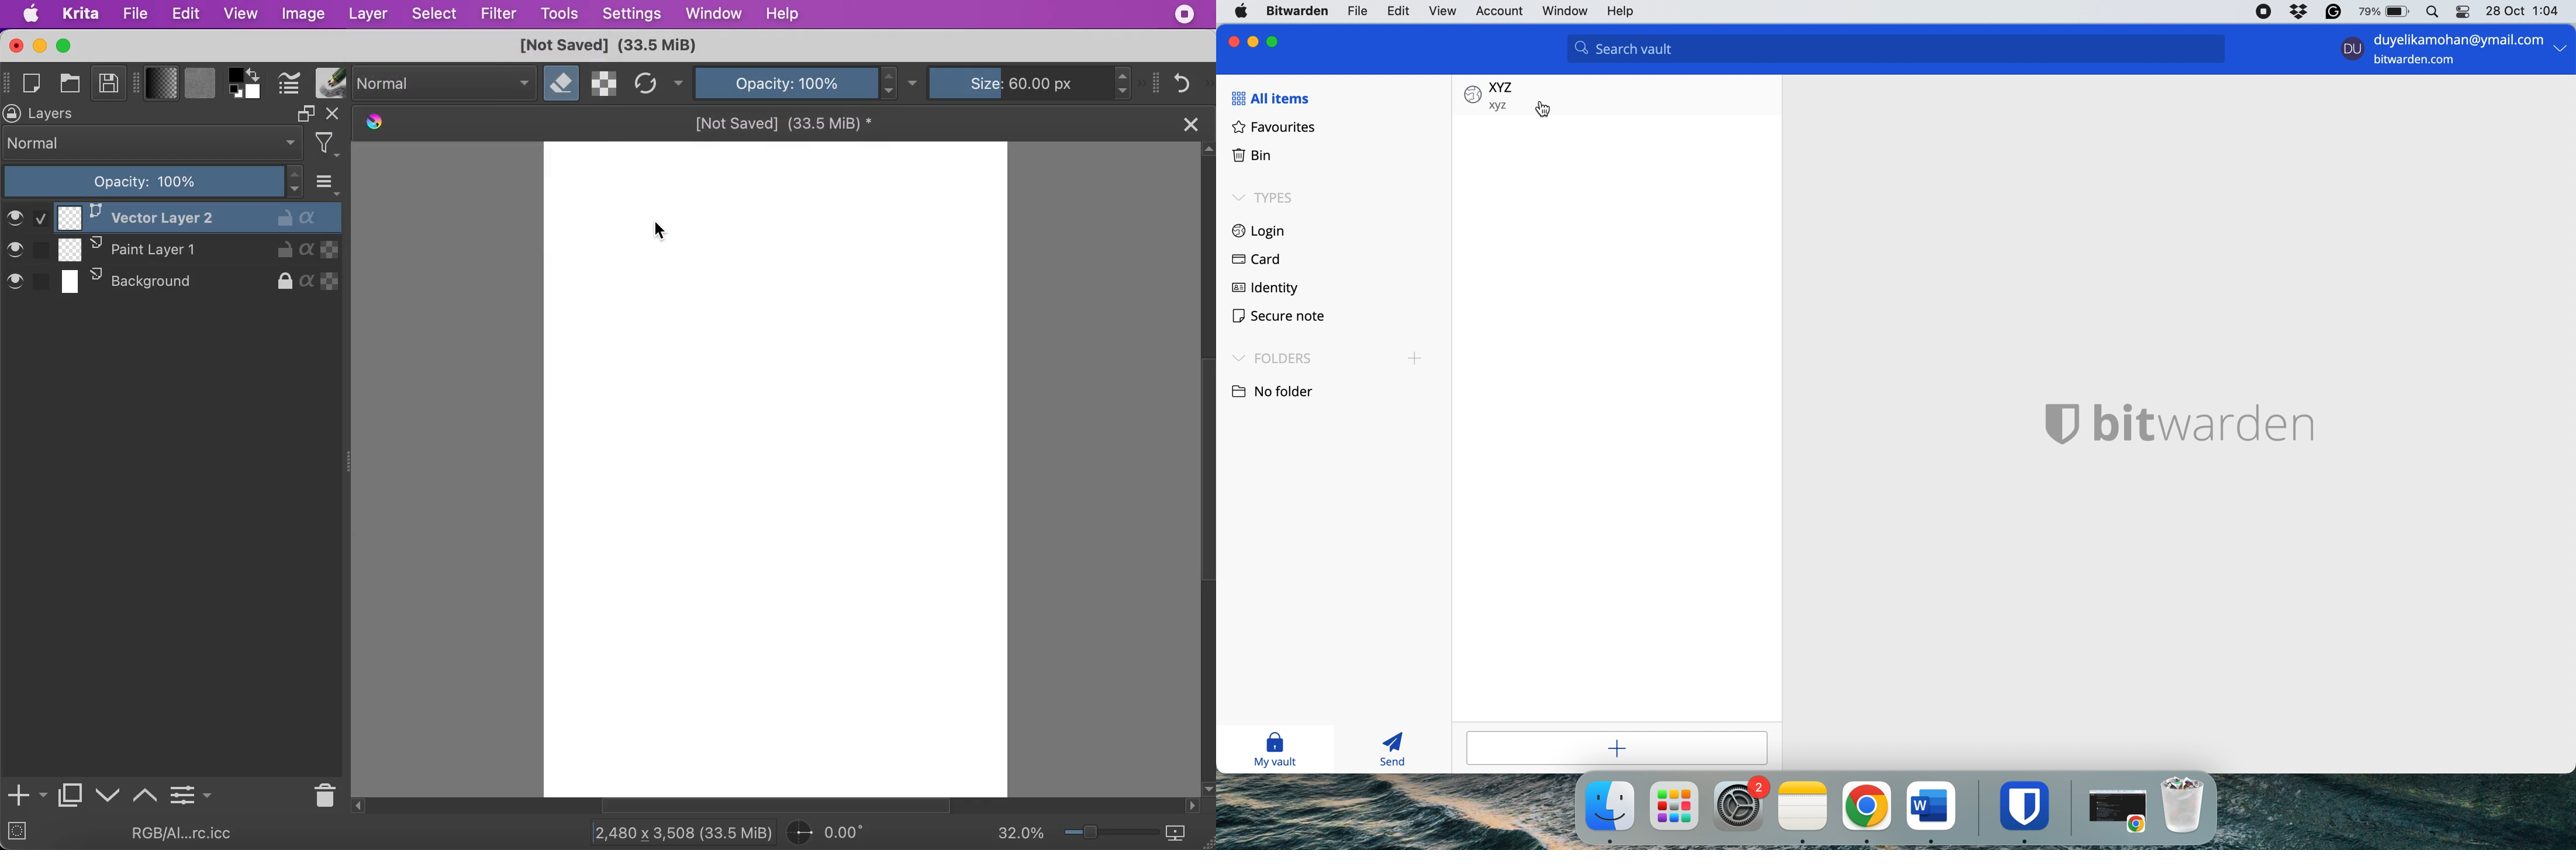  Describe the element at coordinates (15, 46) in the screenshot. I see `close` at that location.